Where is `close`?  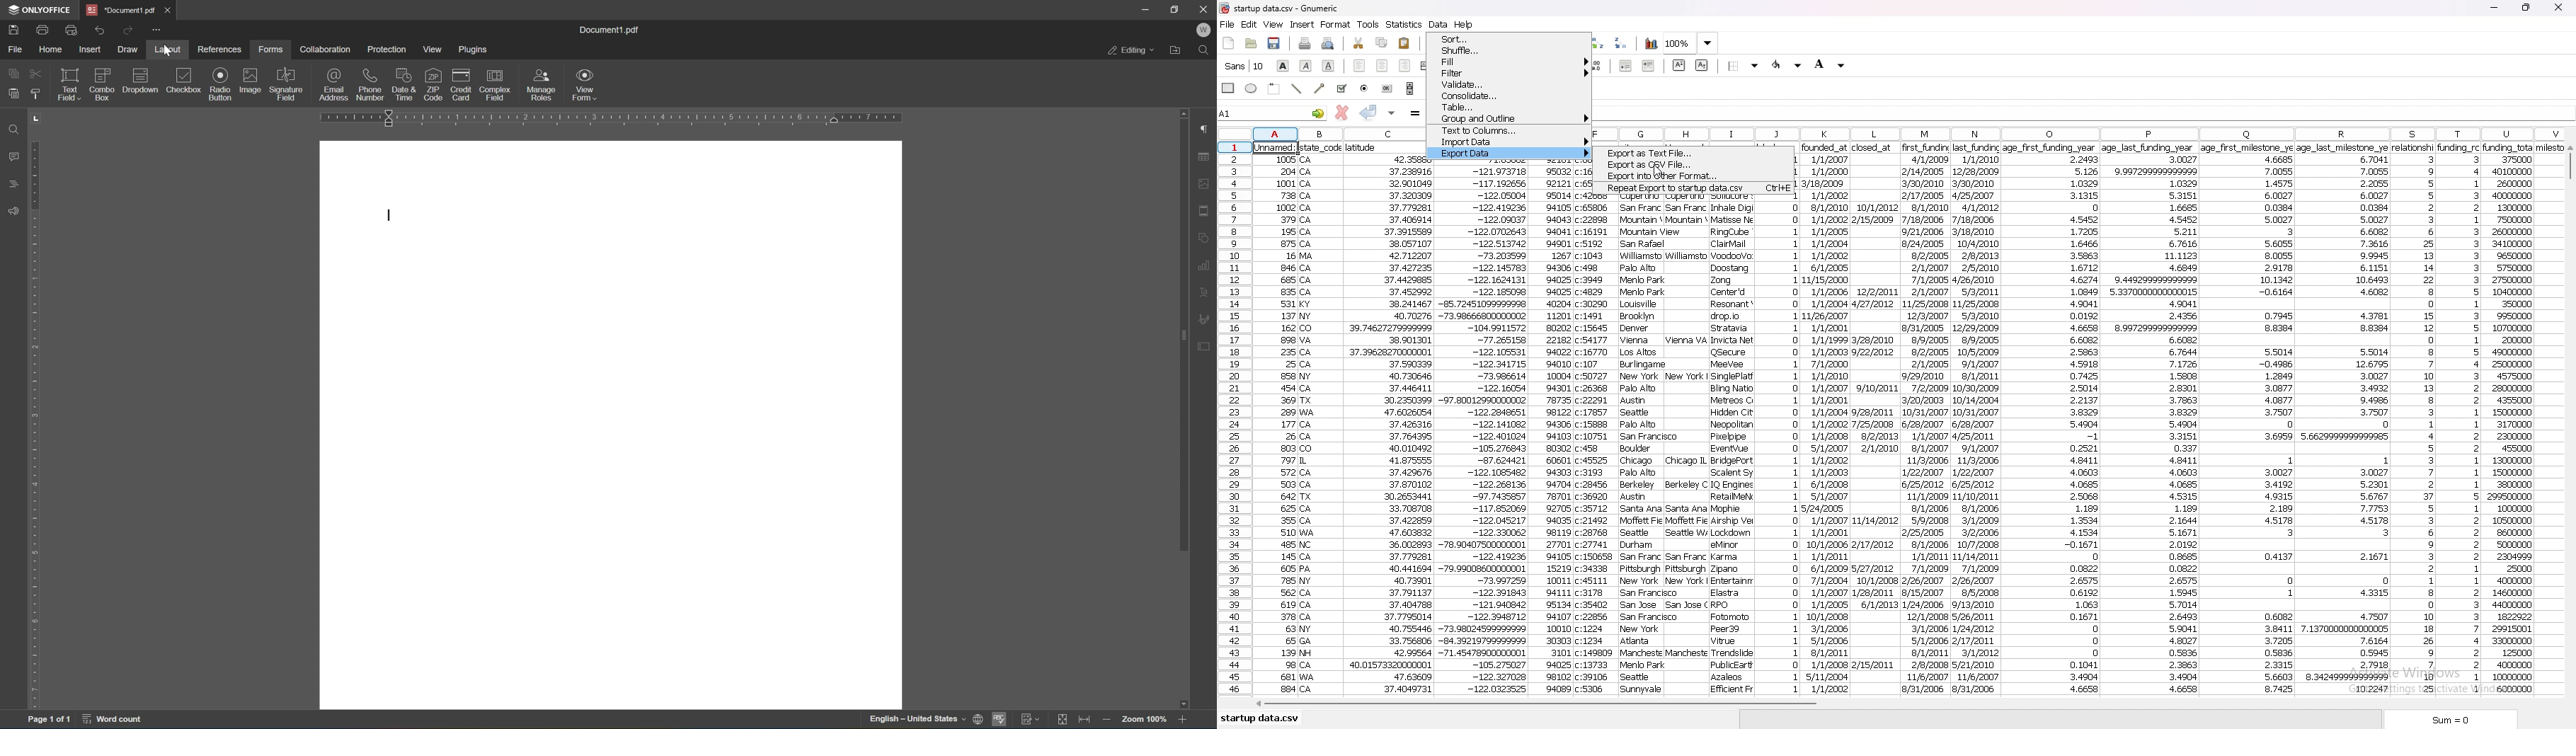 close is located at coordinates (171, 9).